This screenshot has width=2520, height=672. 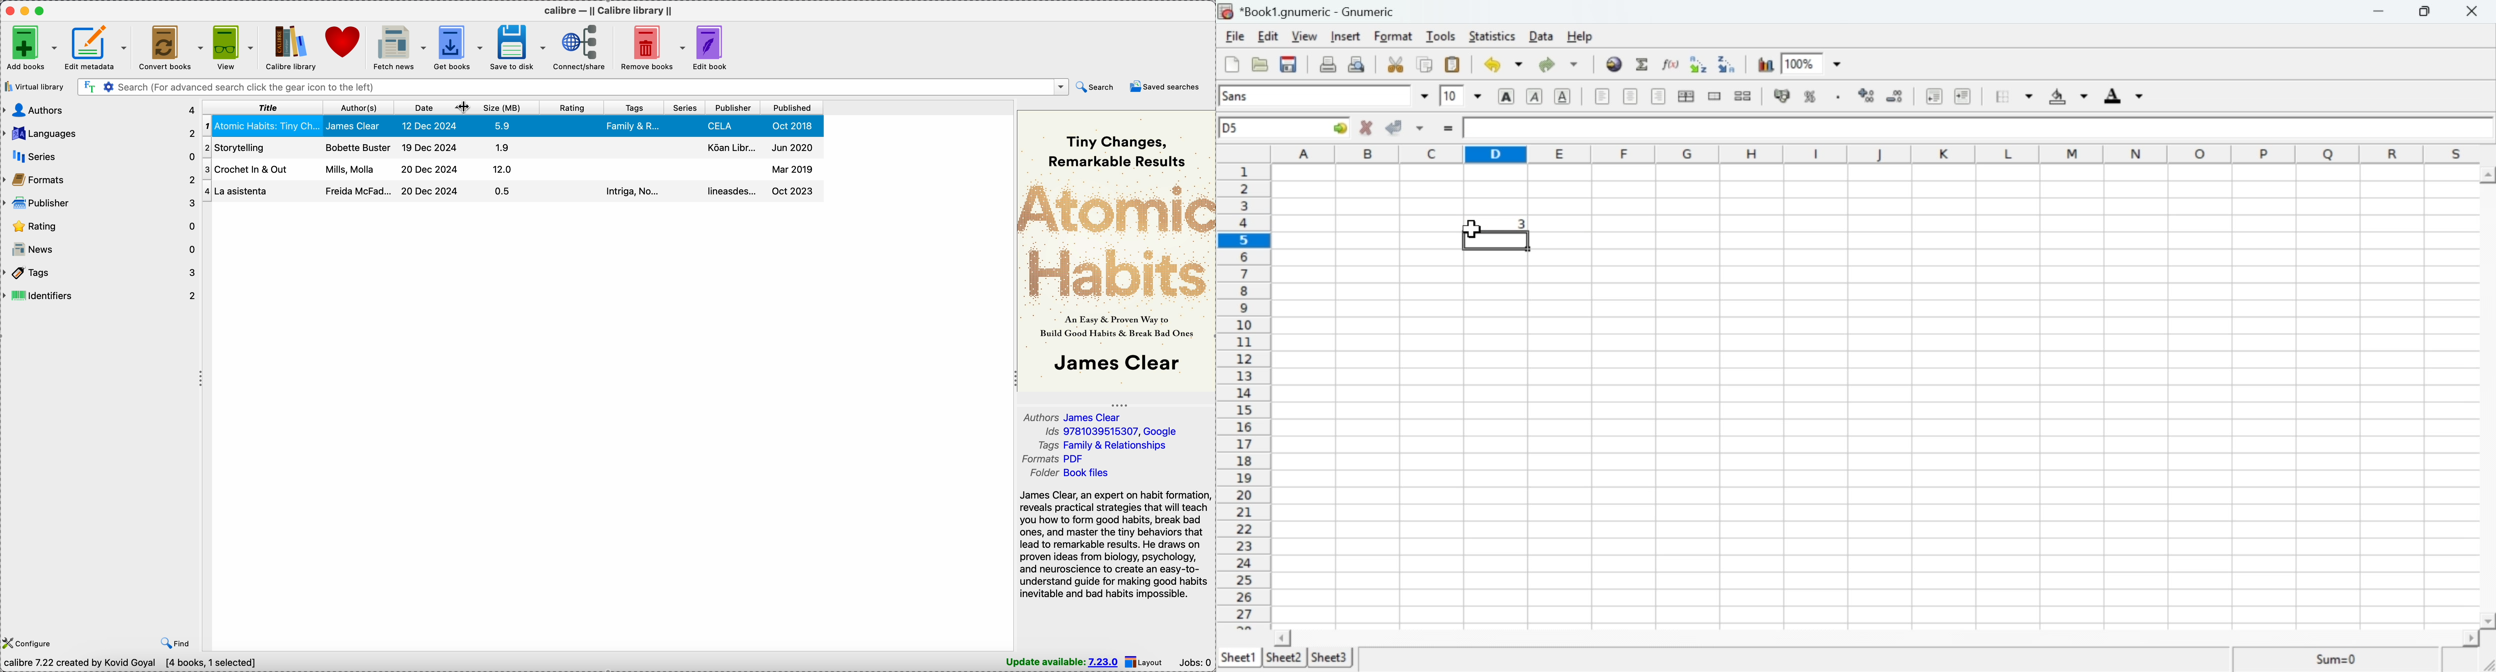 I want to click on formats, so click(x=100, y=181).